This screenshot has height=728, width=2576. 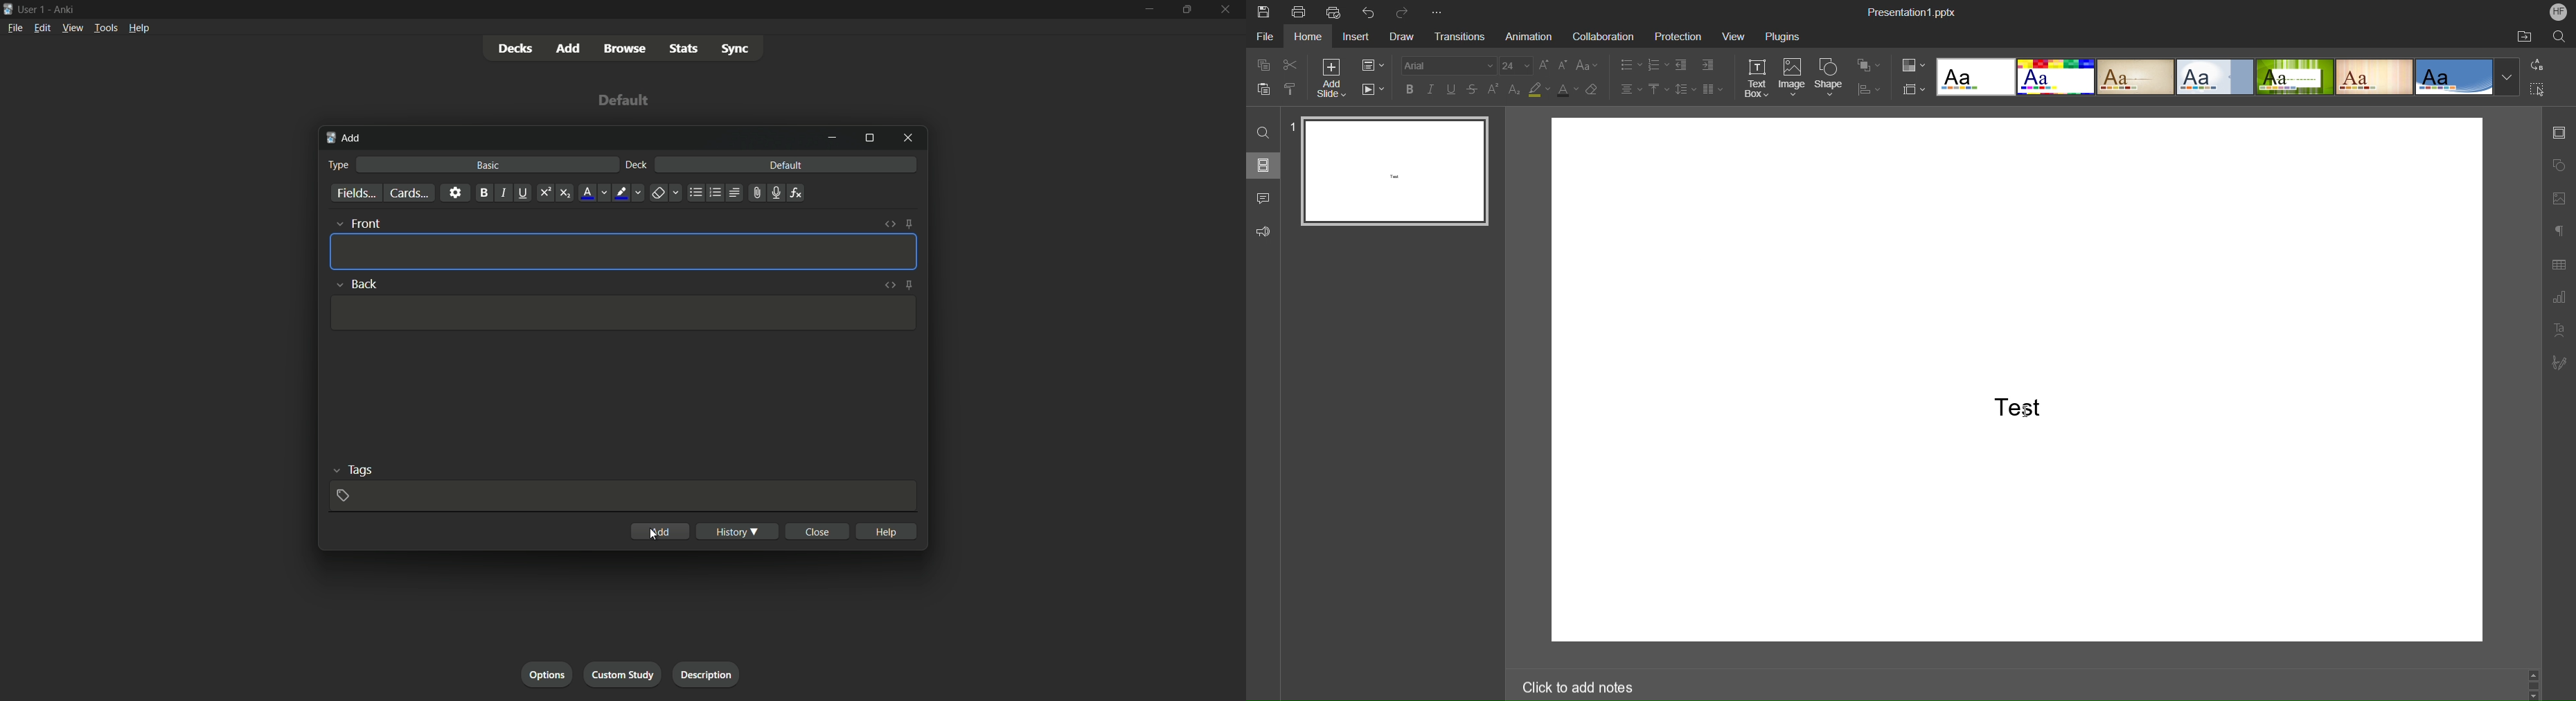 I want to click on help, so click(x=140, y=30).